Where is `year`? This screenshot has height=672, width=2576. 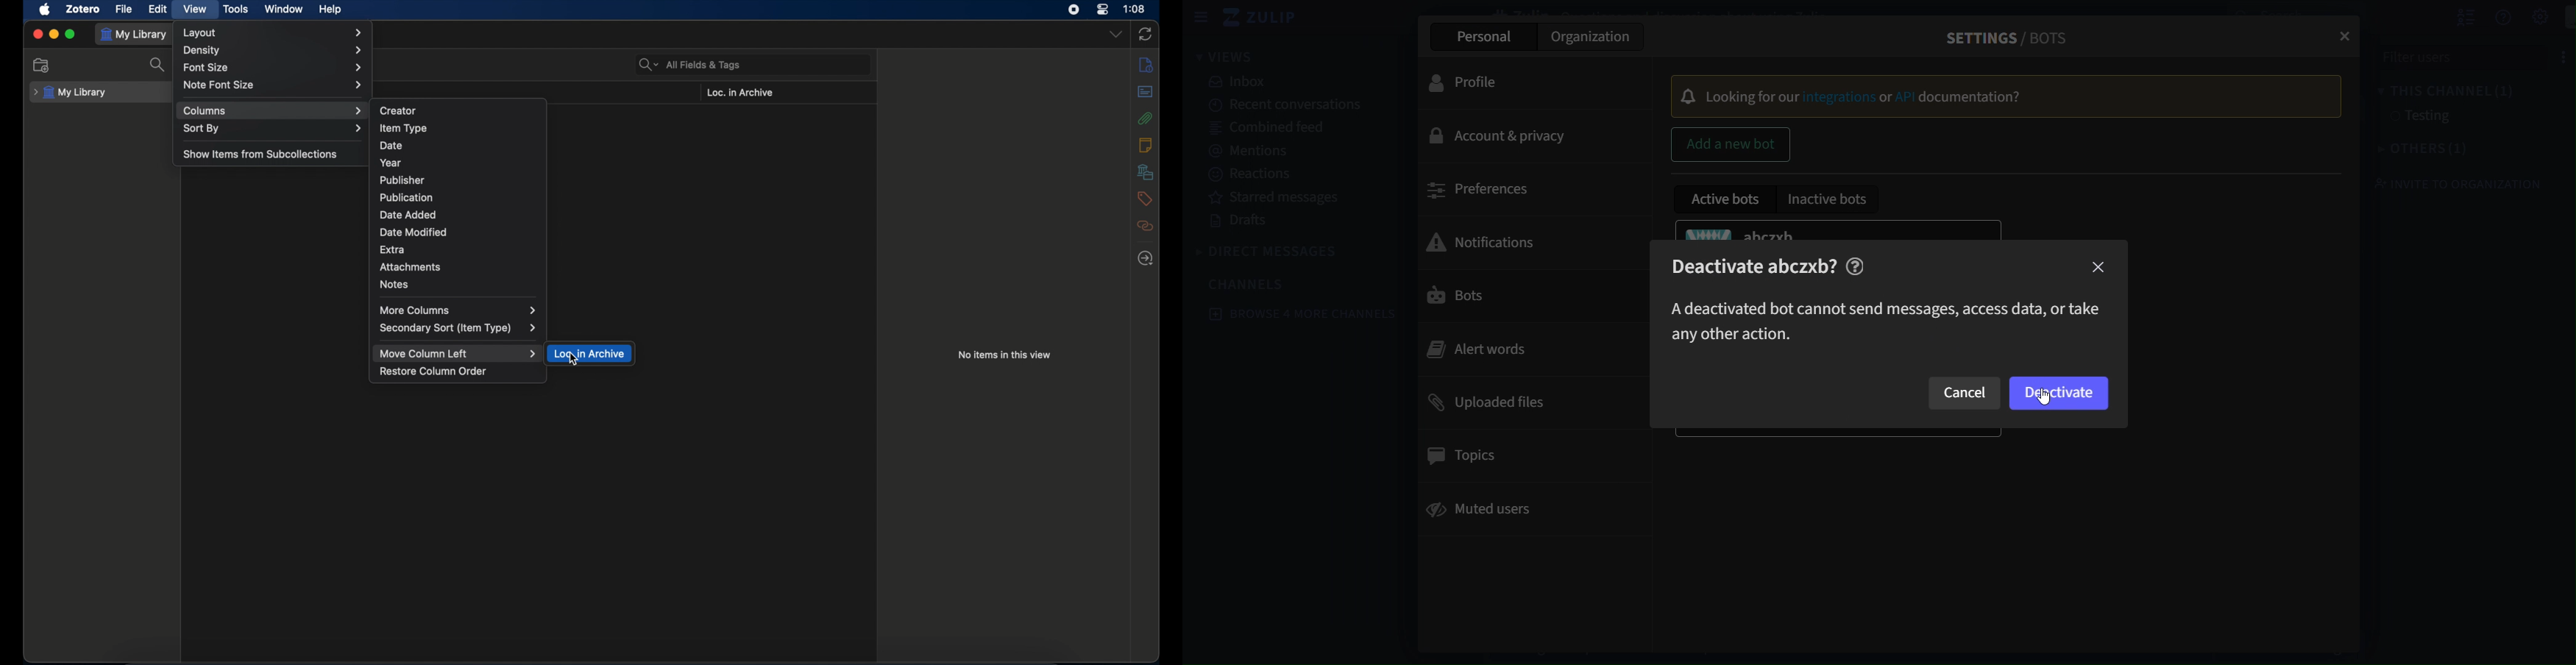
year is located at coordinates (390, 163).